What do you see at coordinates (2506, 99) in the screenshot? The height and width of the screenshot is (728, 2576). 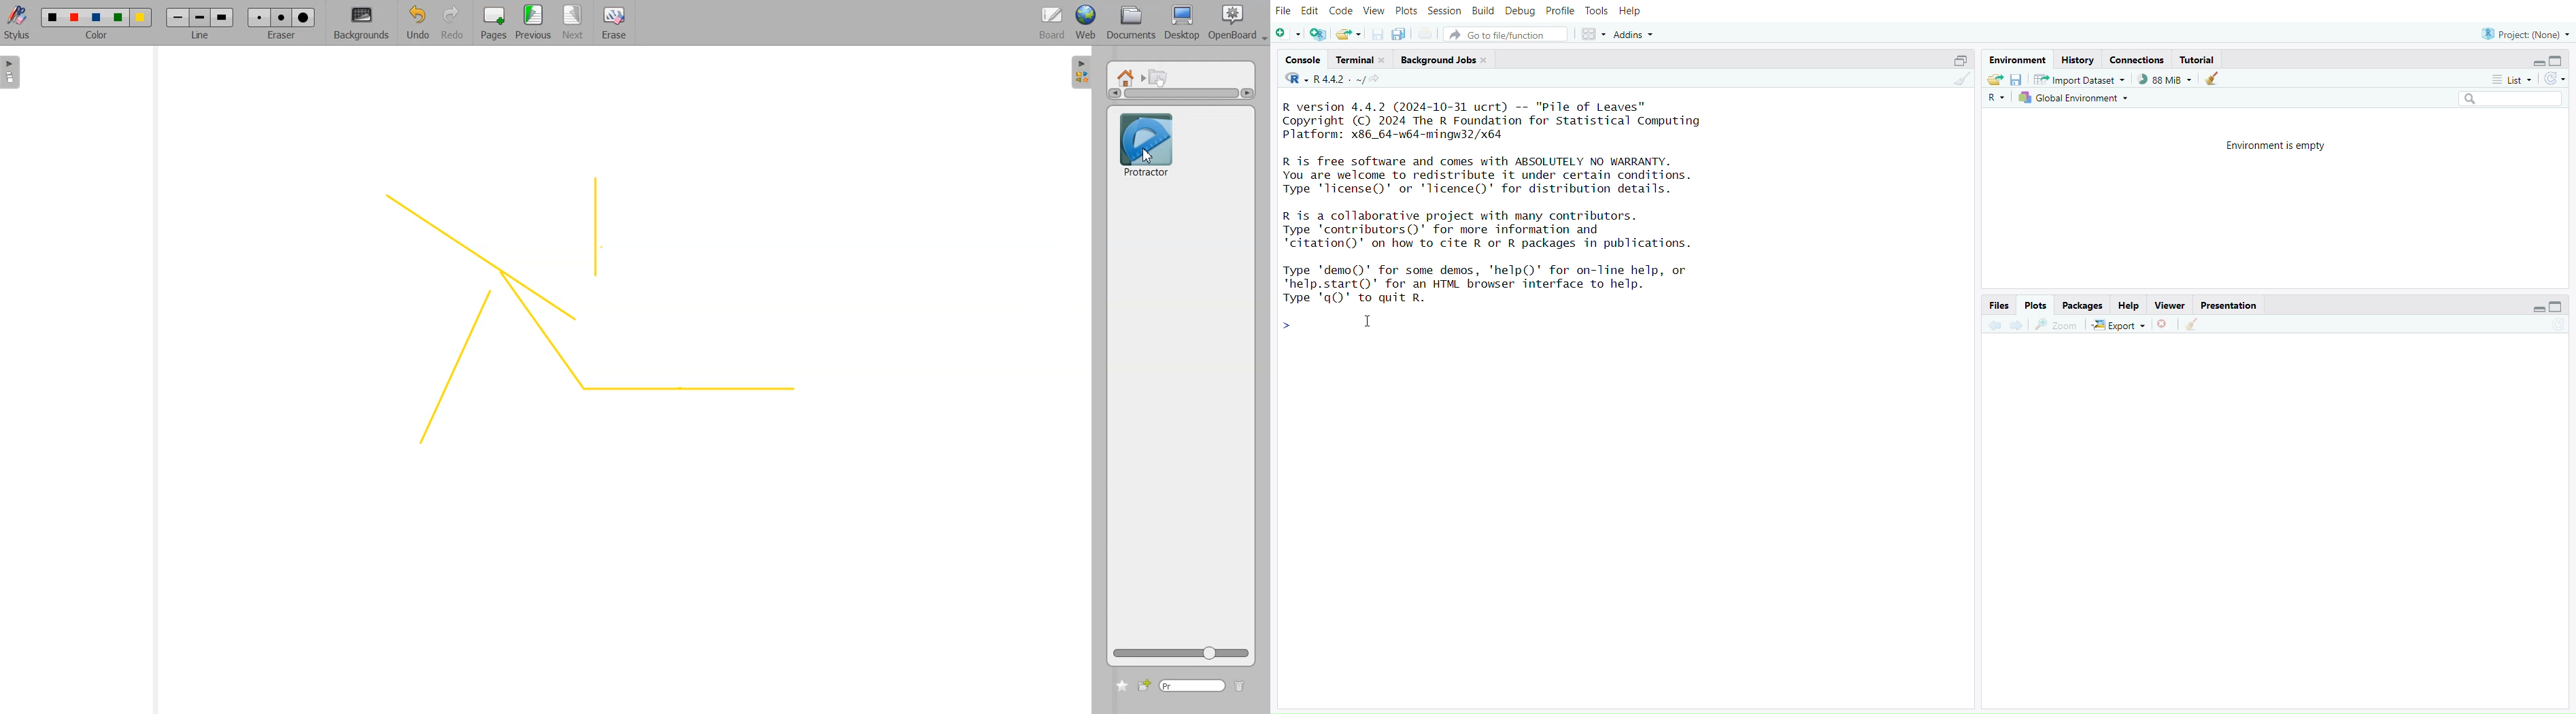 I see `search` at bounding box center [2506, 99].